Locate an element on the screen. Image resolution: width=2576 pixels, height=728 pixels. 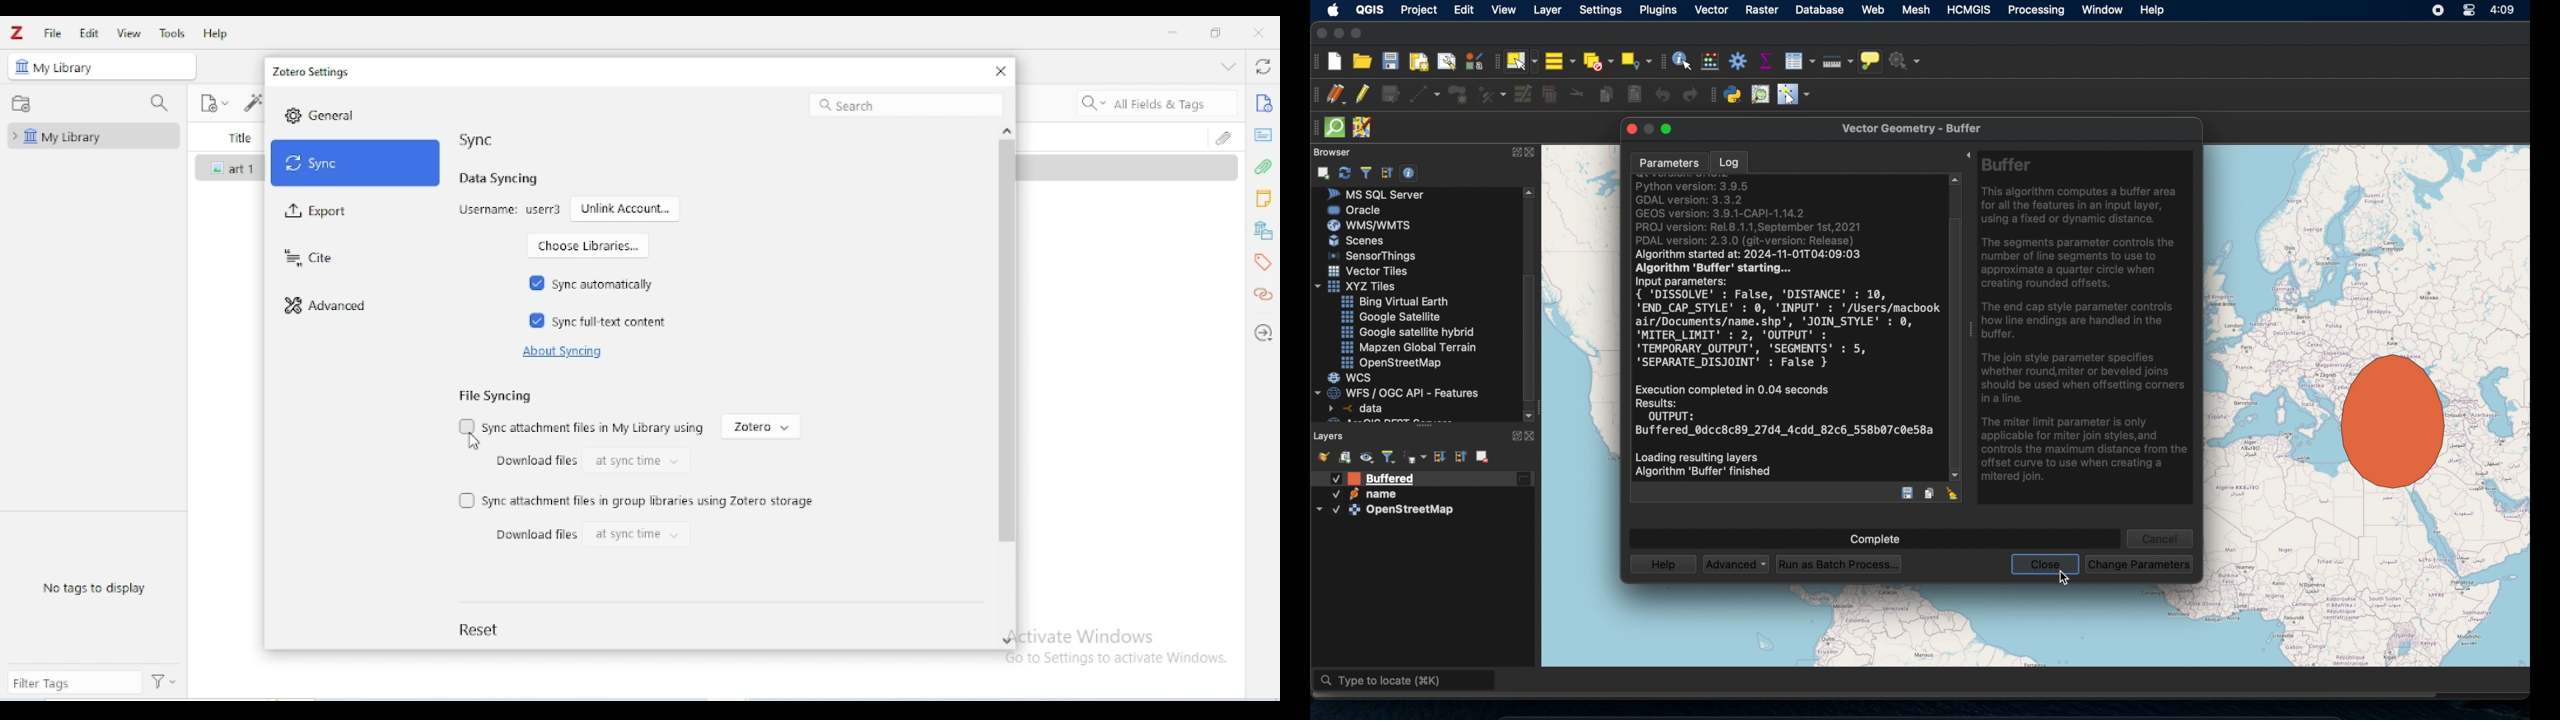
identify features is located at coordinates (1682, 61).